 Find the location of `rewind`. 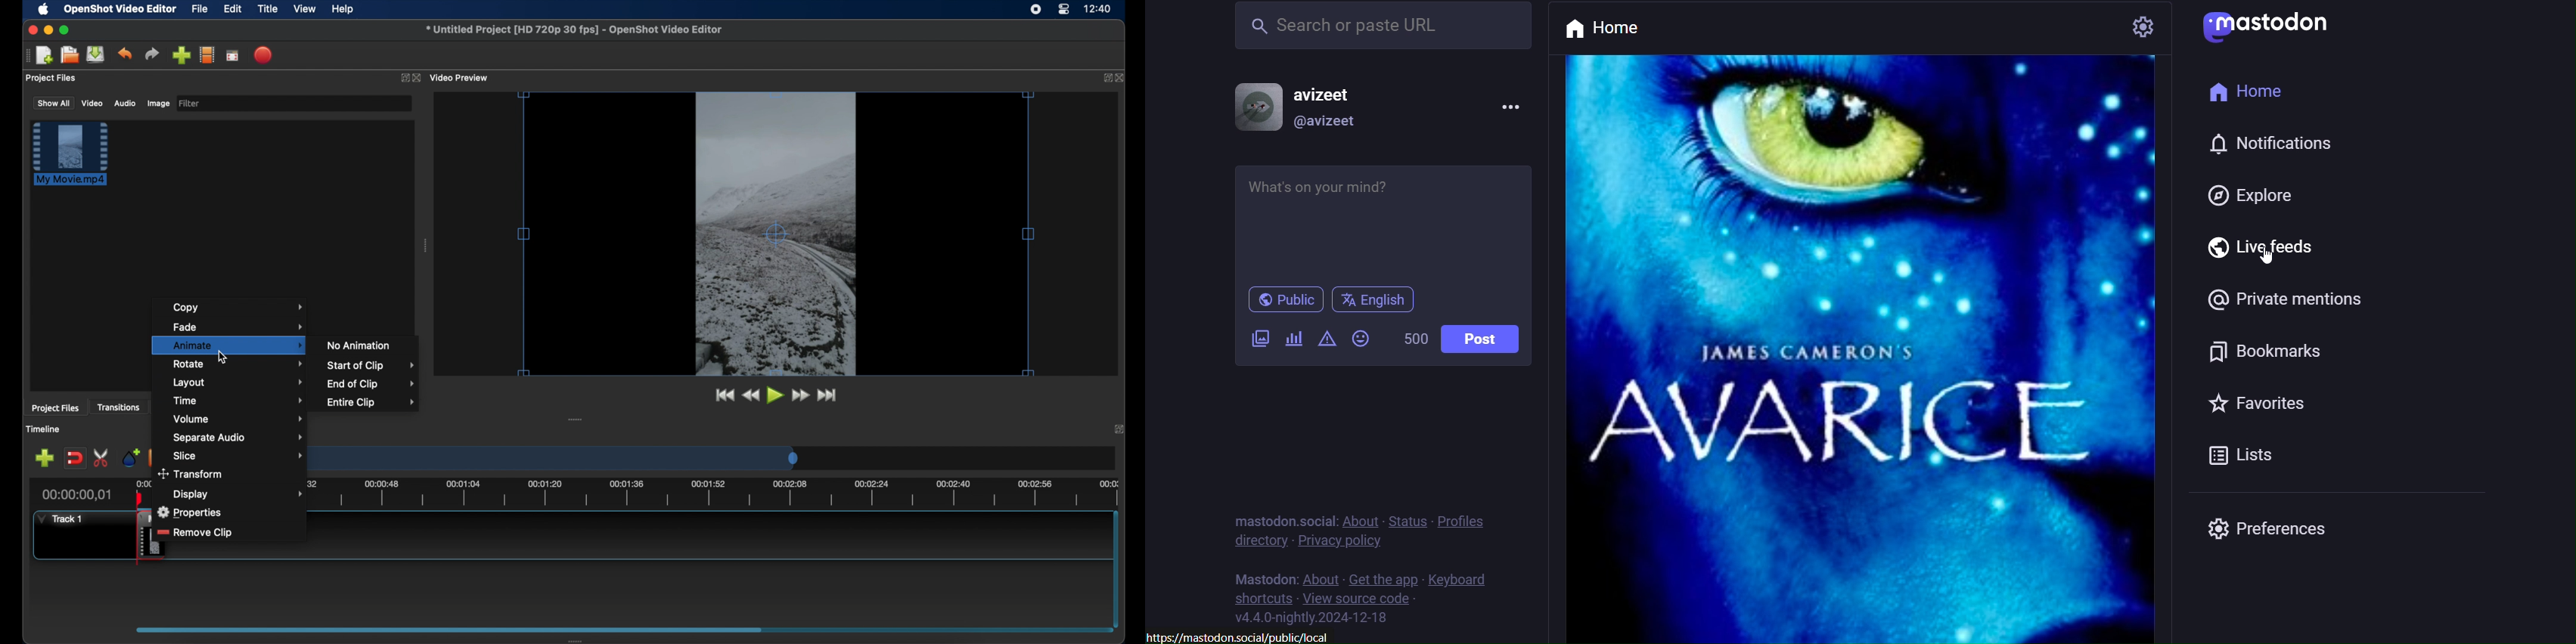

rewind is located at coordinates (751, 395).